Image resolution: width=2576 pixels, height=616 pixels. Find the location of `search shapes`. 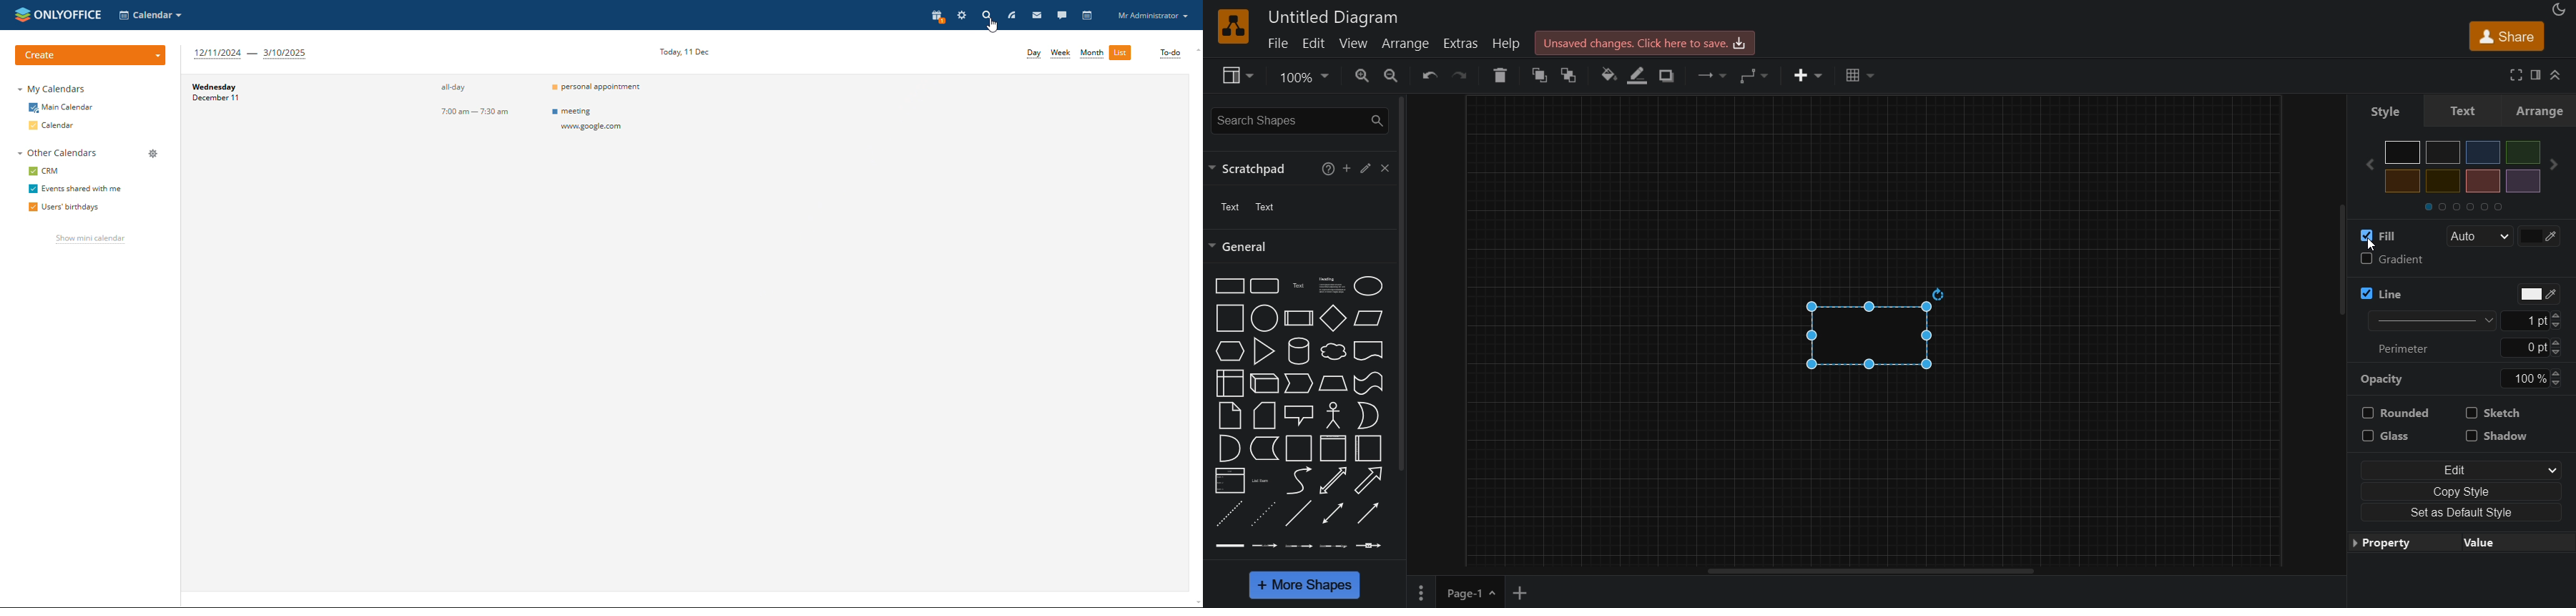

search shapes is located at coordinates (1299, 118).